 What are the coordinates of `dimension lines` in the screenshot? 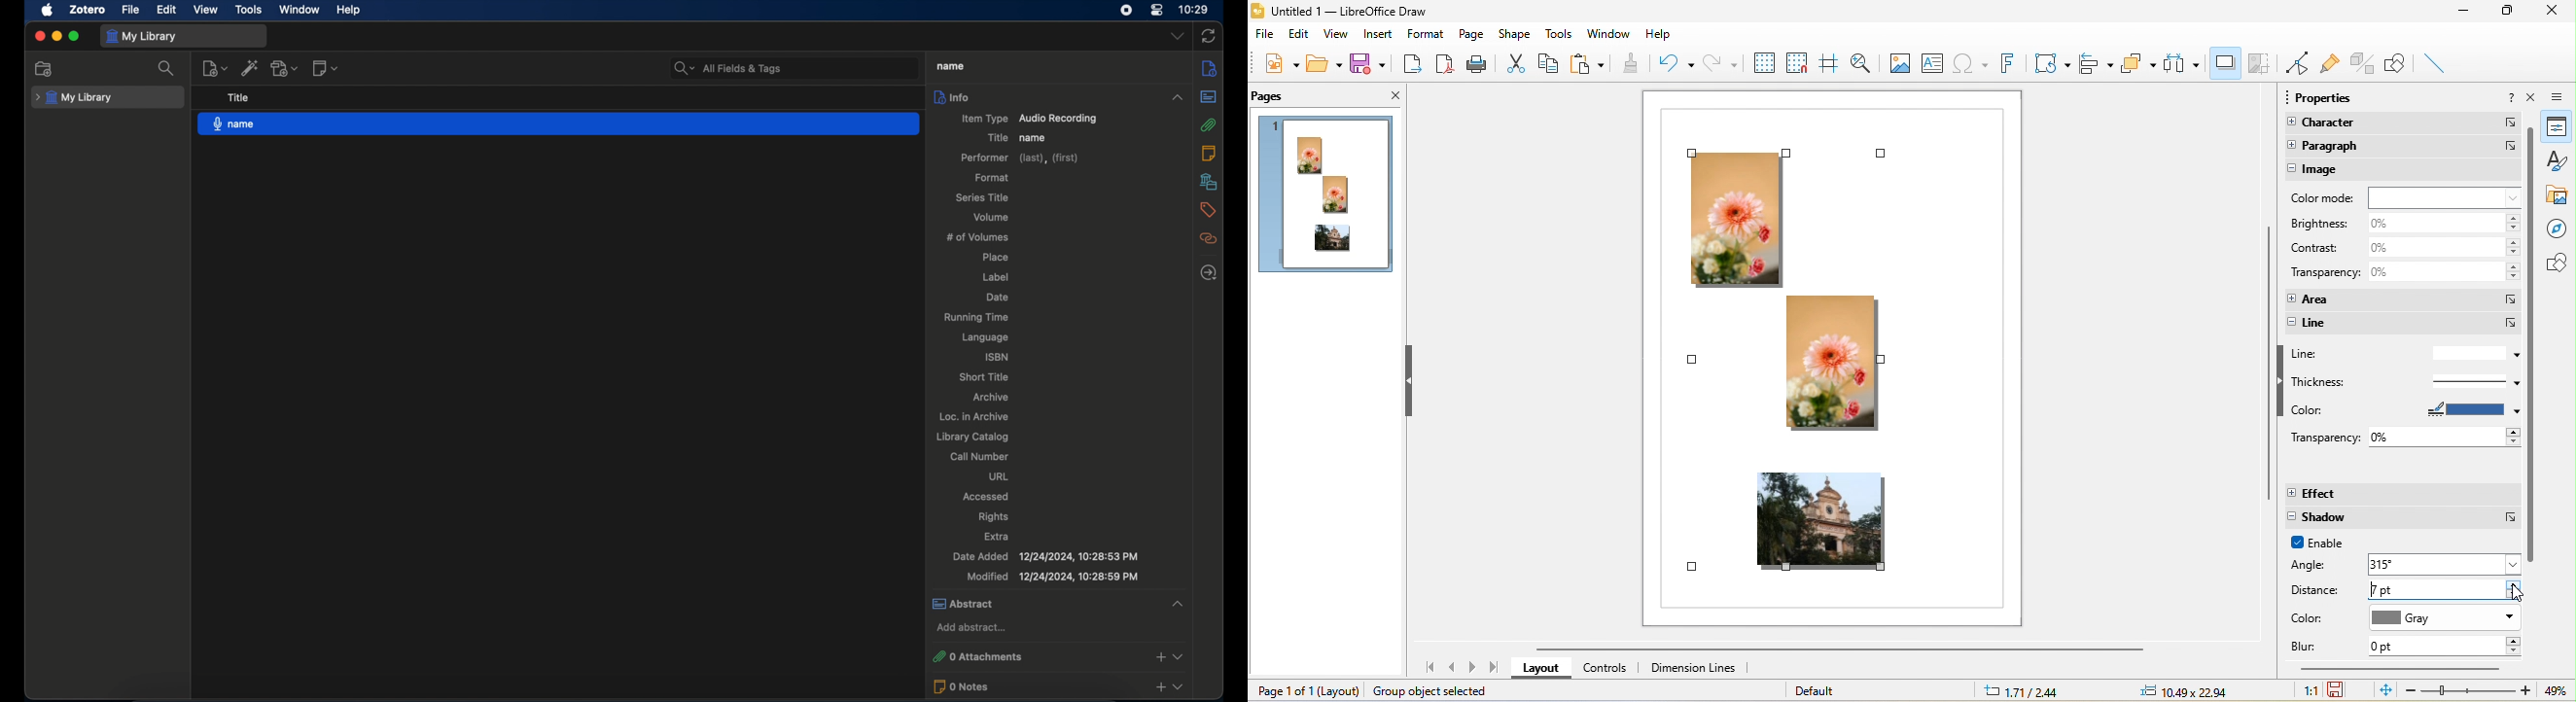 It's located at (1695, 671).